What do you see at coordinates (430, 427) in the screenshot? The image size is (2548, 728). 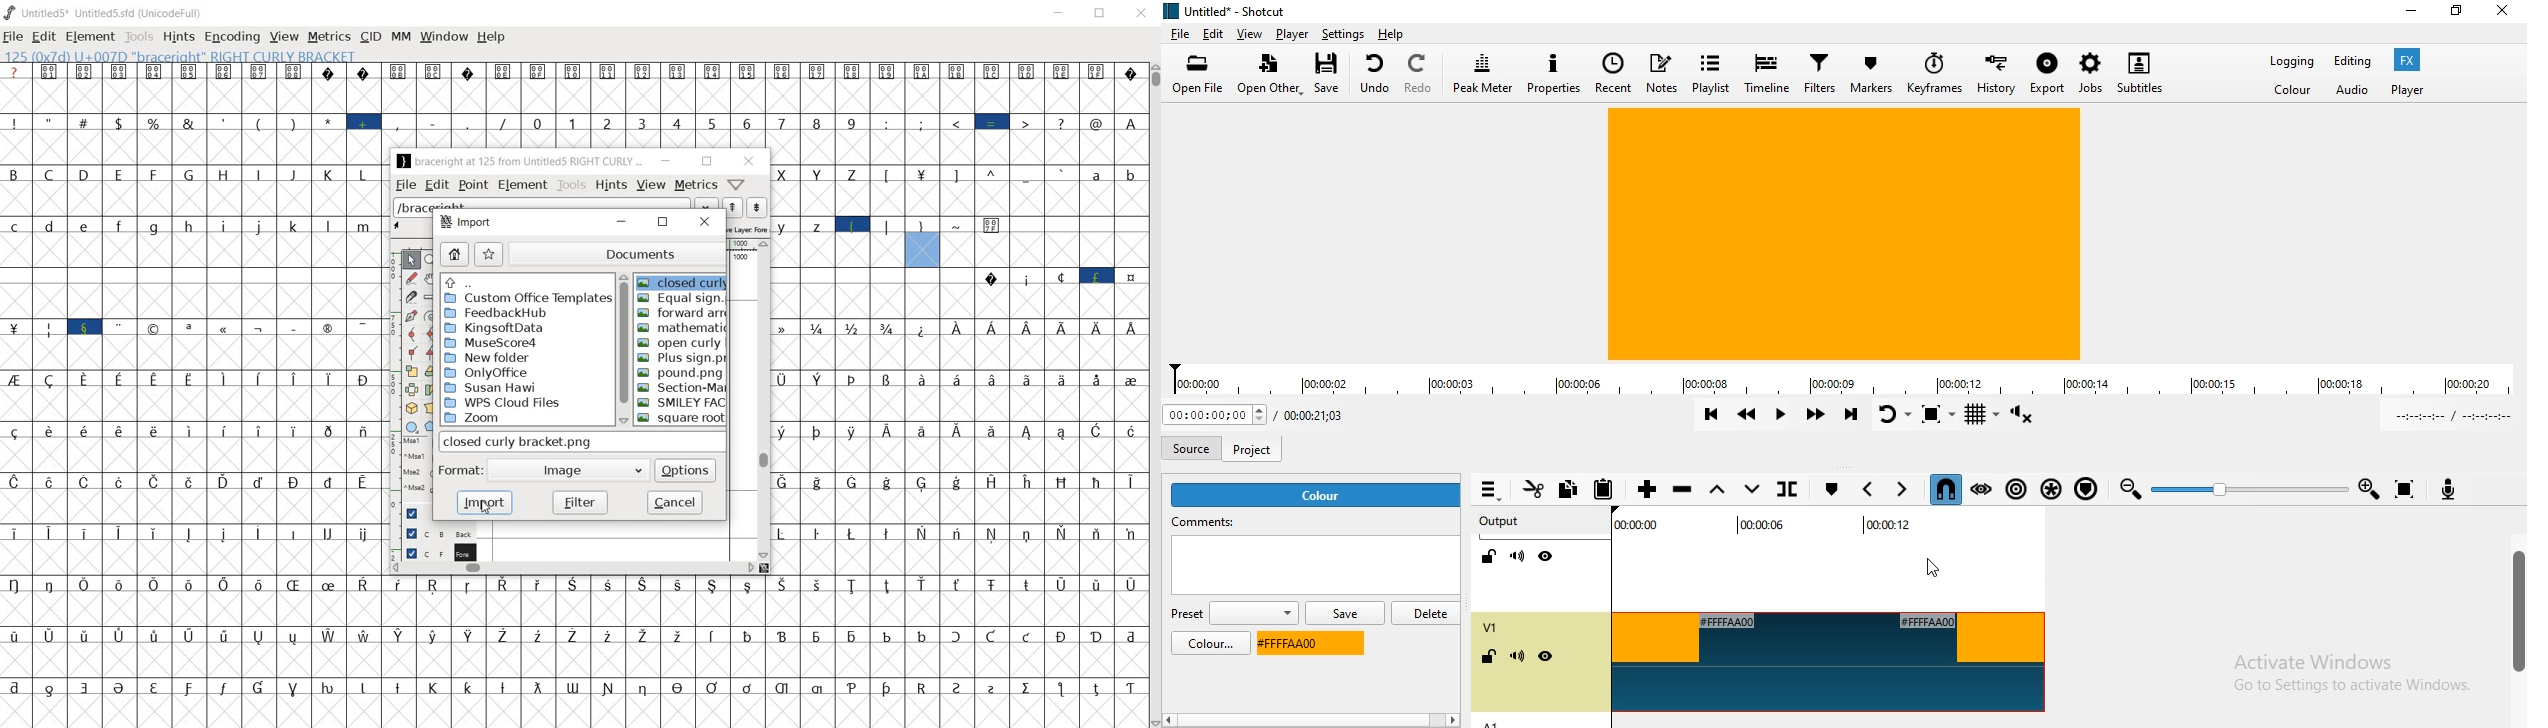 I see `polygon or star` at bounding box center [430, 427].